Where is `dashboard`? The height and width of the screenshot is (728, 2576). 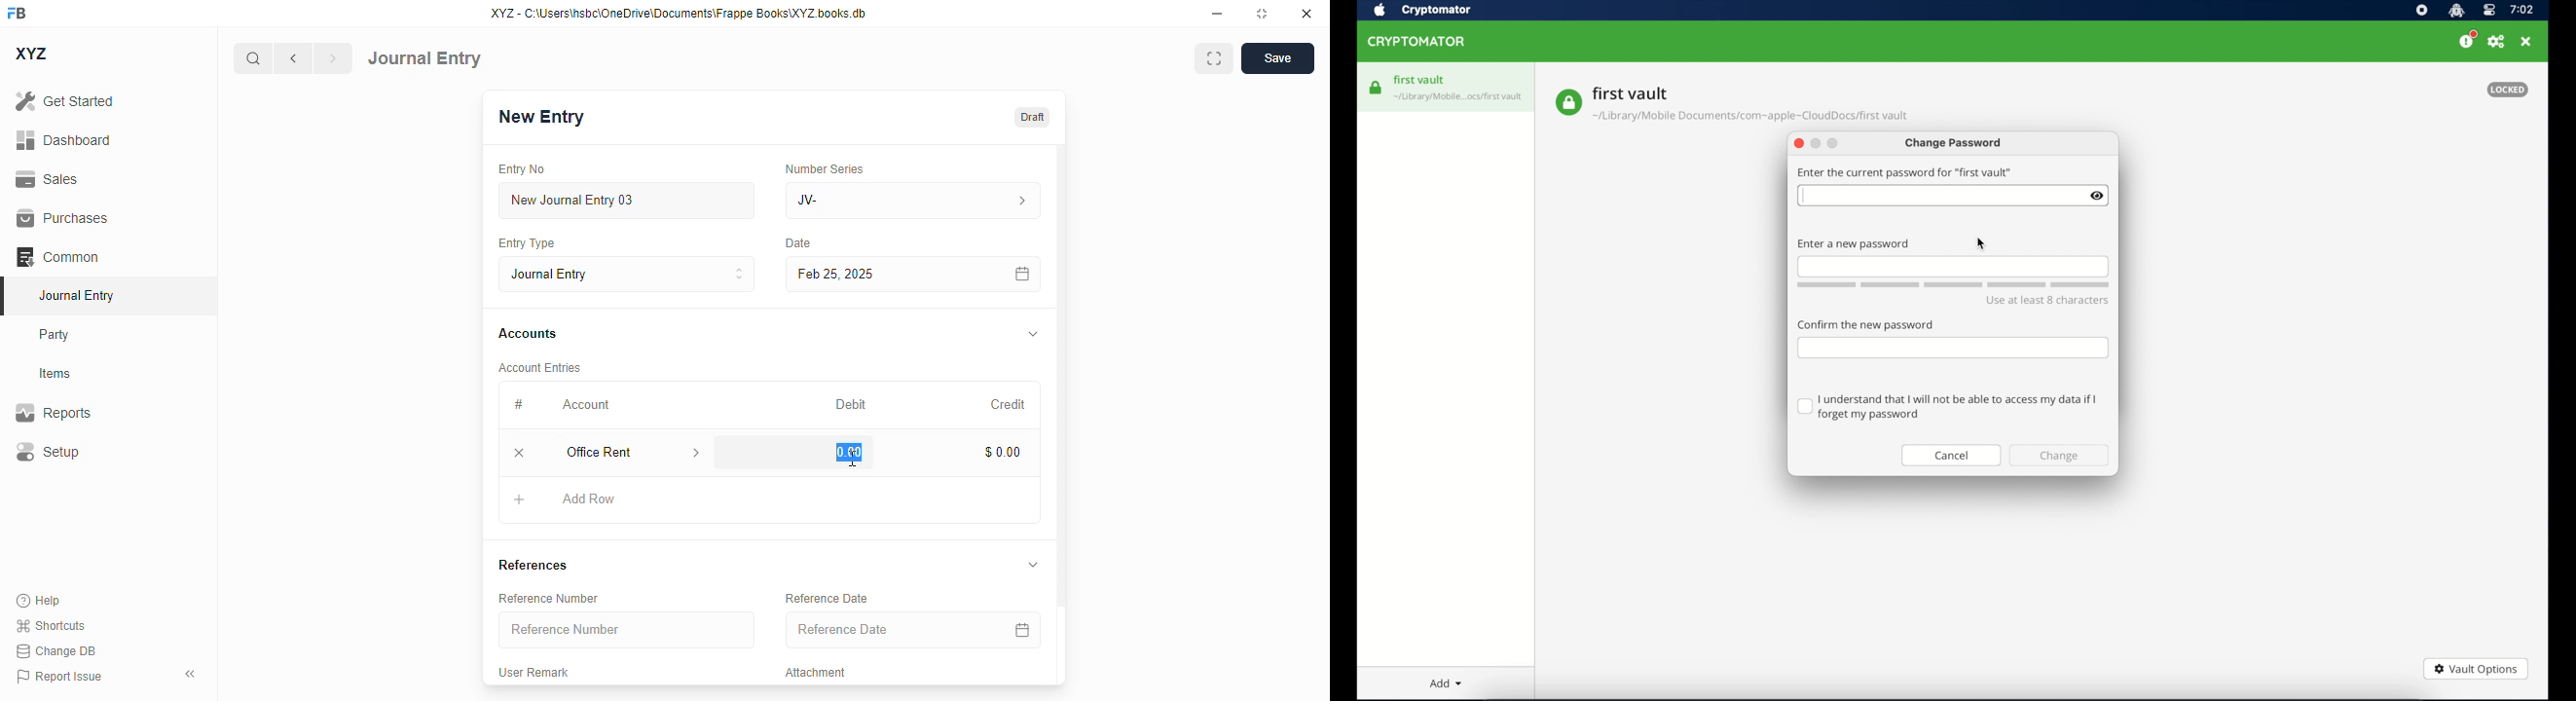 dashboard is located at coordinates (64, 140).